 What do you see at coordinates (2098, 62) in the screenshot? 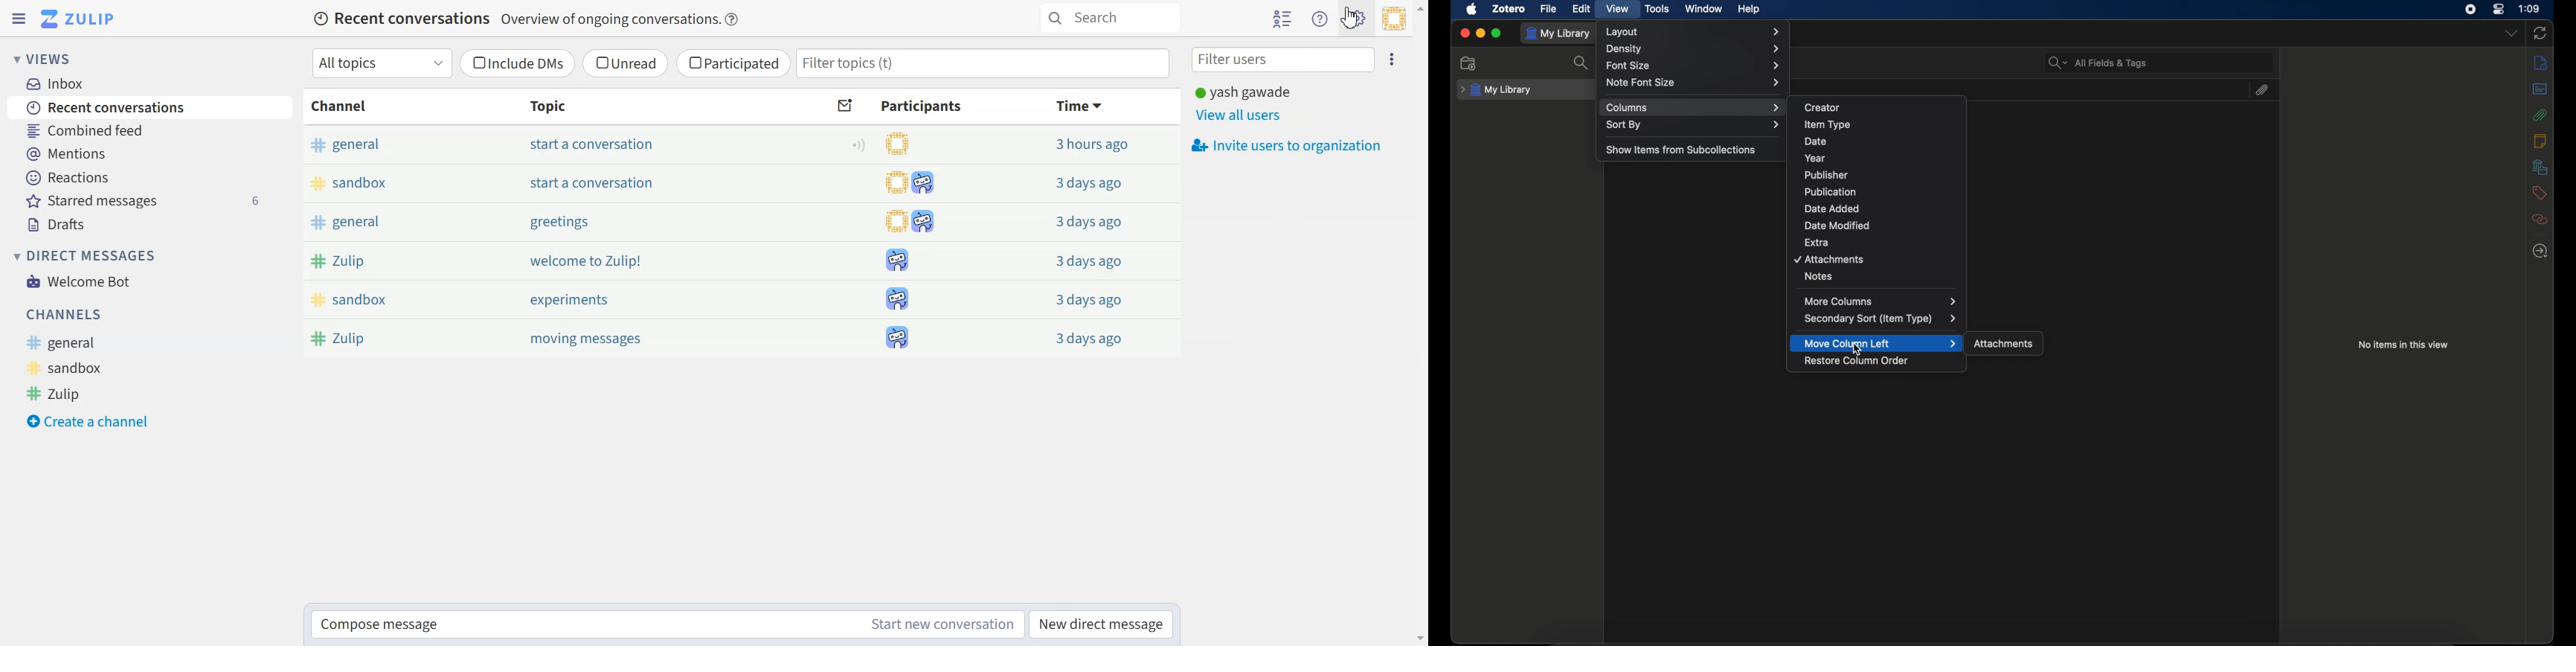
I see `search bar` at bounding box center [2098, 62].